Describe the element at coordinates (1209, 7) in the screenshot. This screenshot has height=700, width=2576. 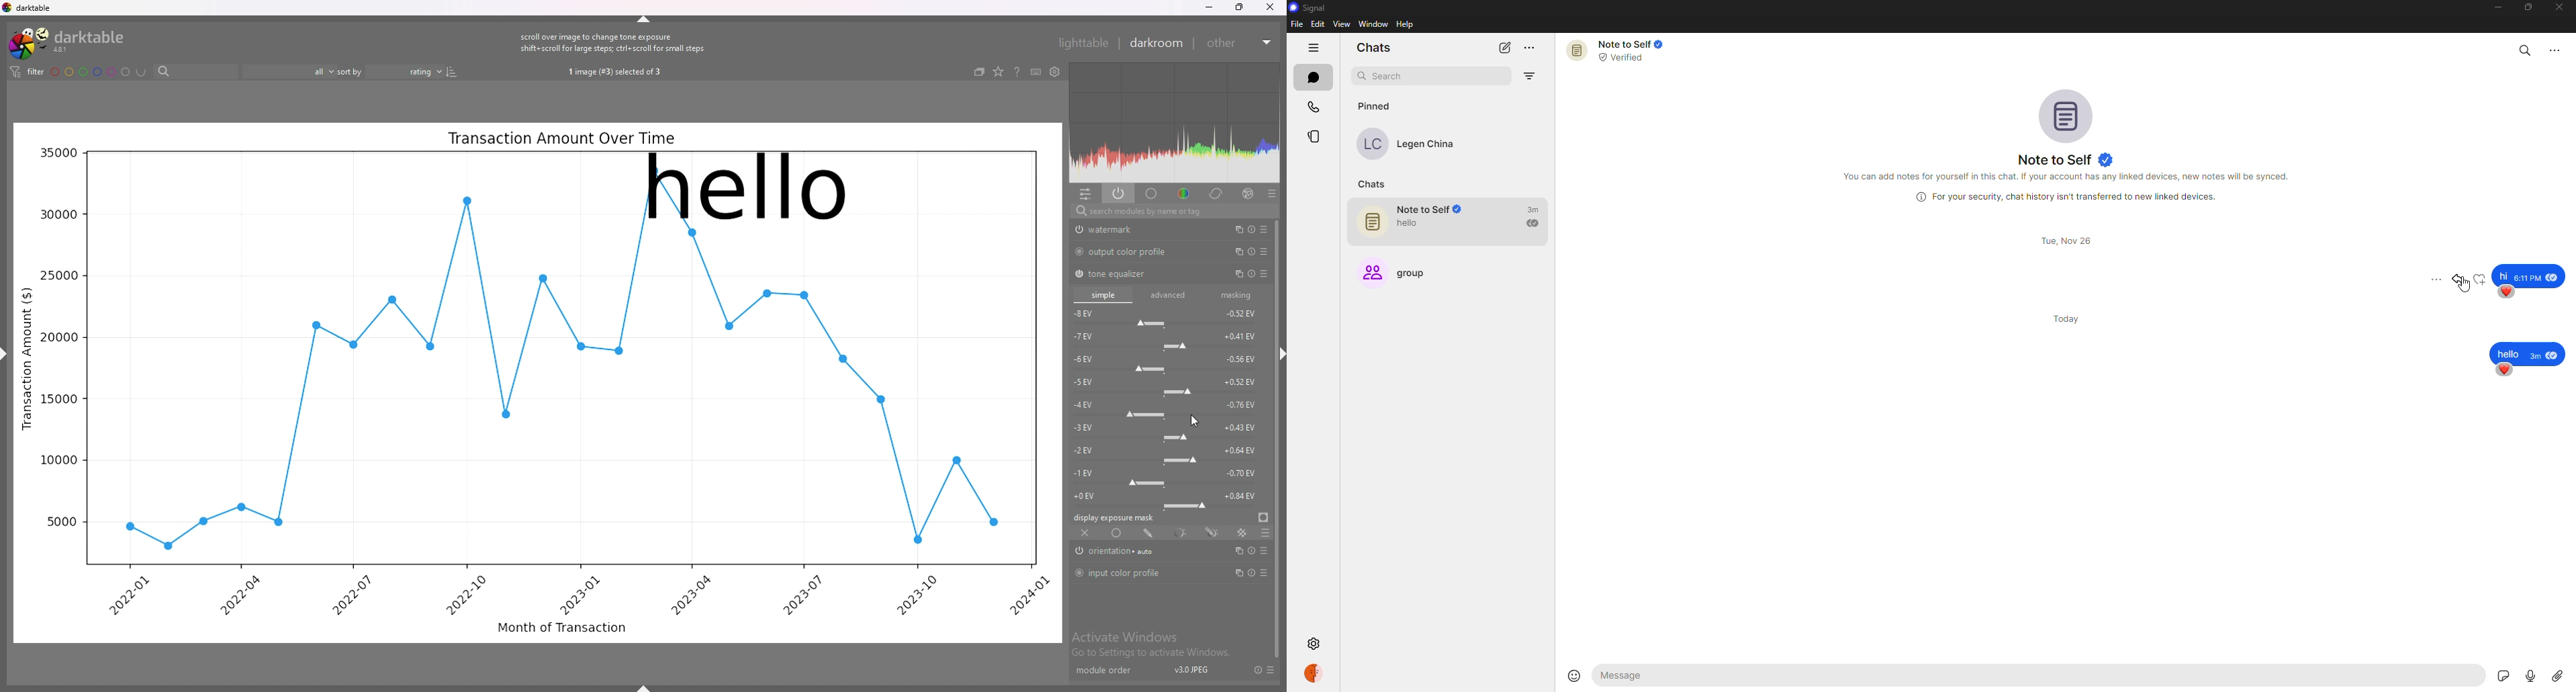
I see `minimize` at that location.